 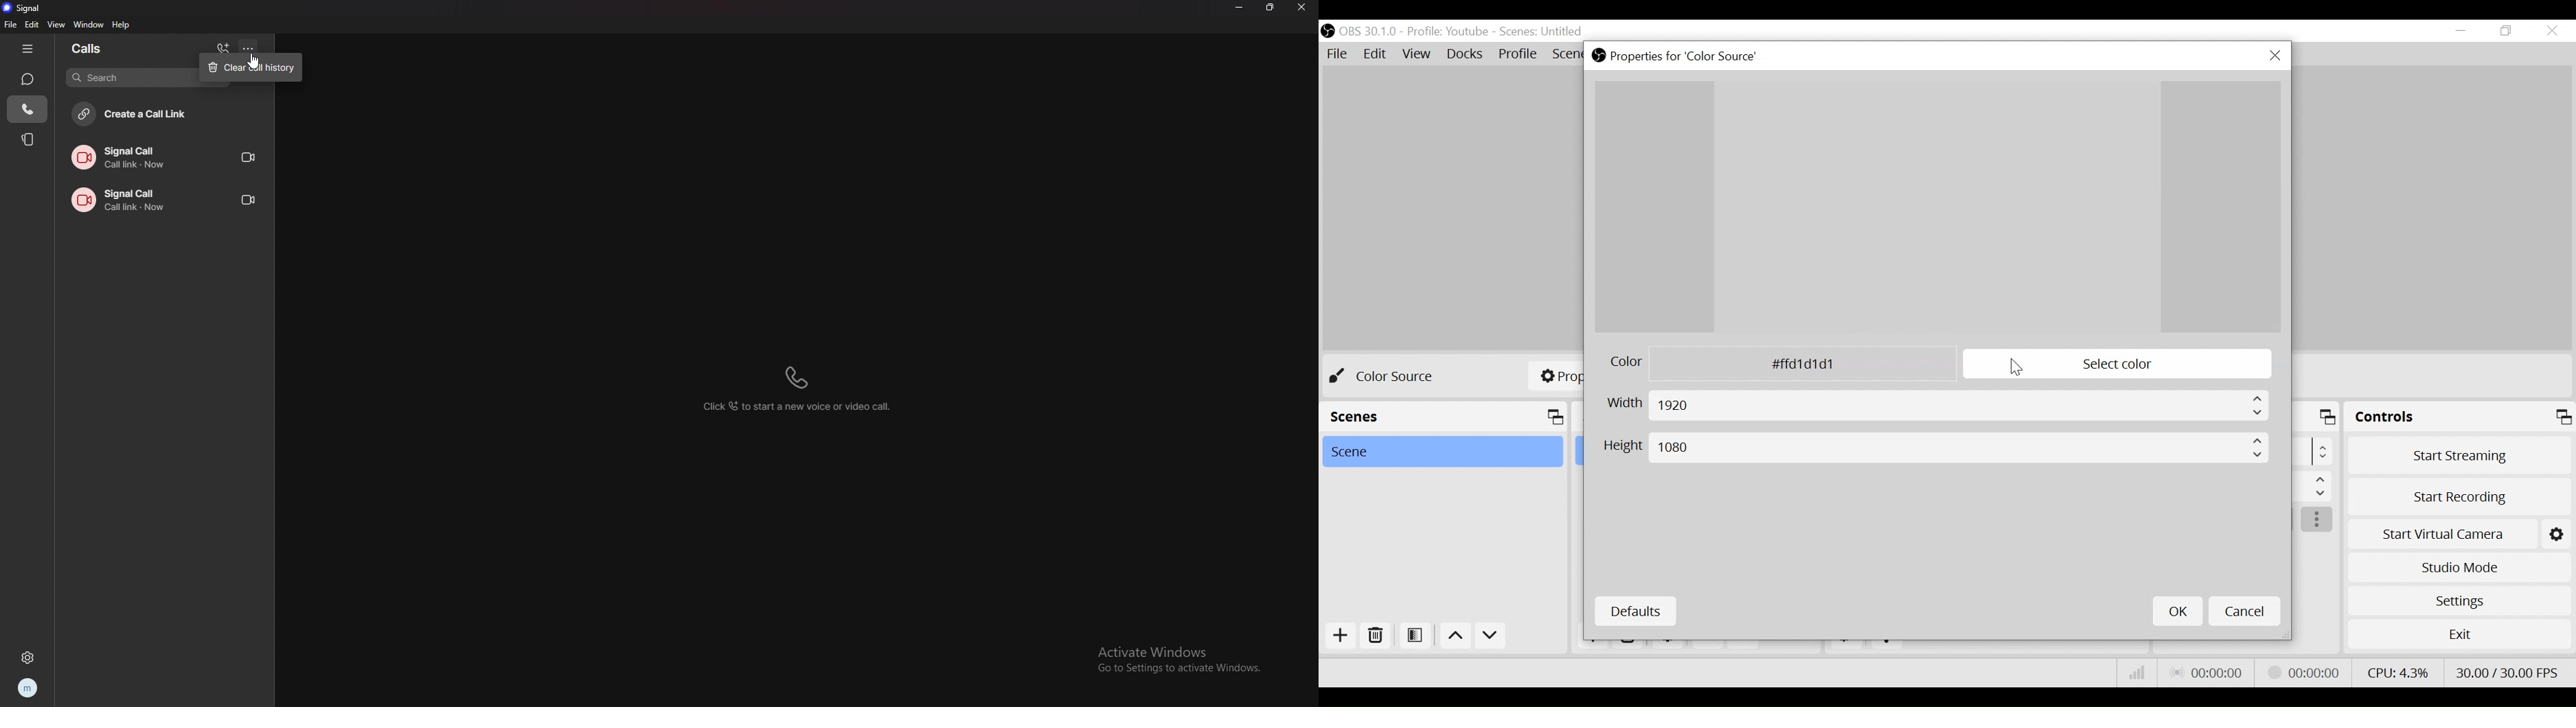 What do you see at coordinates (251, 67) in the screenshot?
I see `clear call history` at bounding box center [251, 67].